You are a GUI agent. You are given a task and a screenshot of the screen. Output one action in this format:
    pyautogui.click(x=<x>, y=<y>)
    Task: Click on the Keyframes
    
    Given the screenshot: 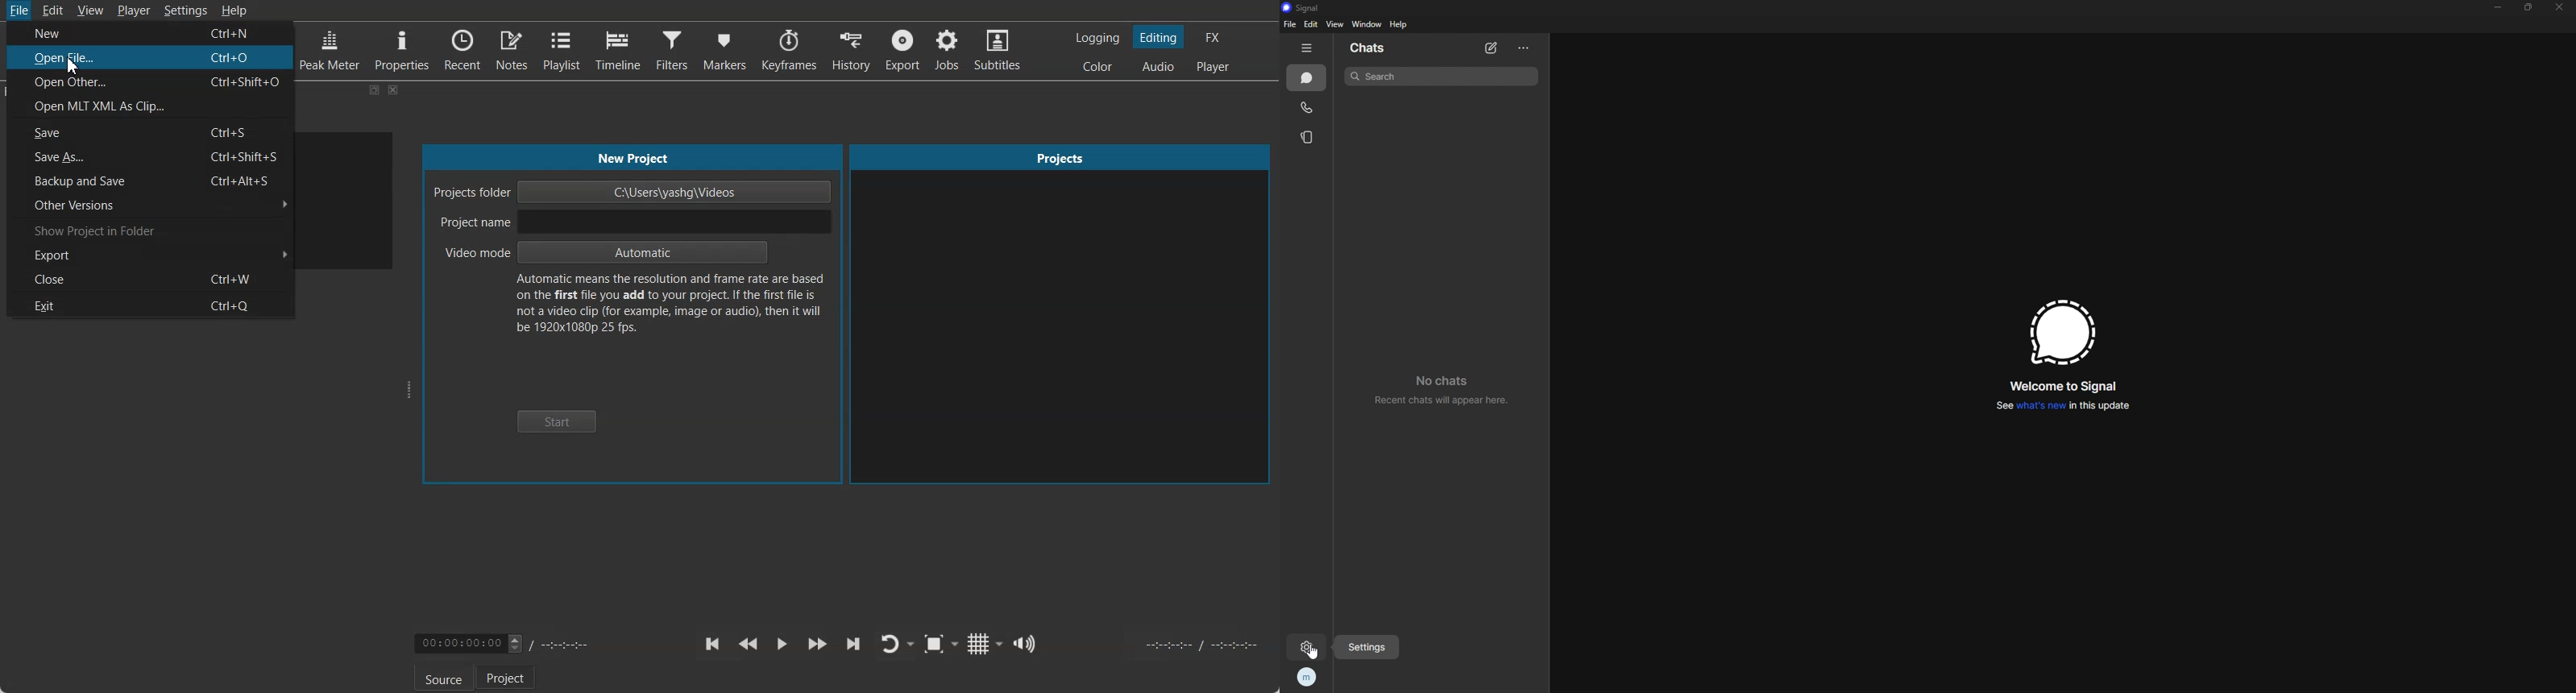 What is the action you would take?
    pyautogui.click(x=789, y=49)
    